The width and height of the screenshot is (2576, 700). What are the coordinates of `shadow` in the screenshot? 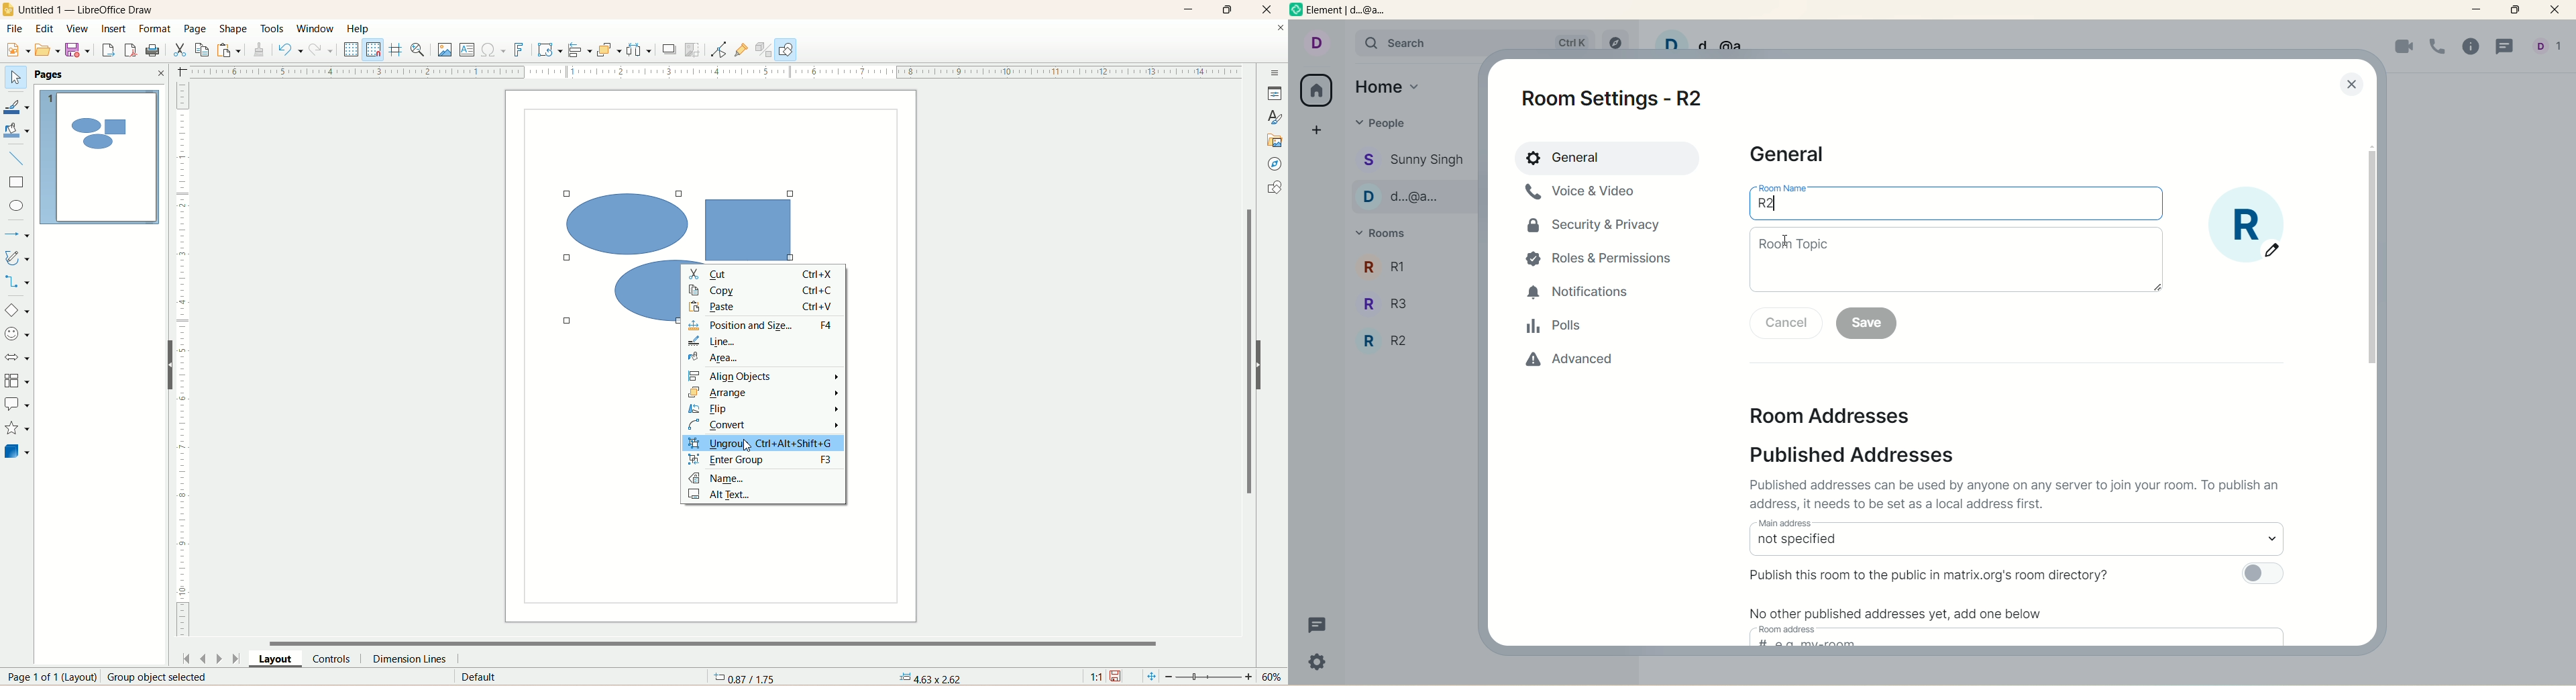 It's located at (671, 52).